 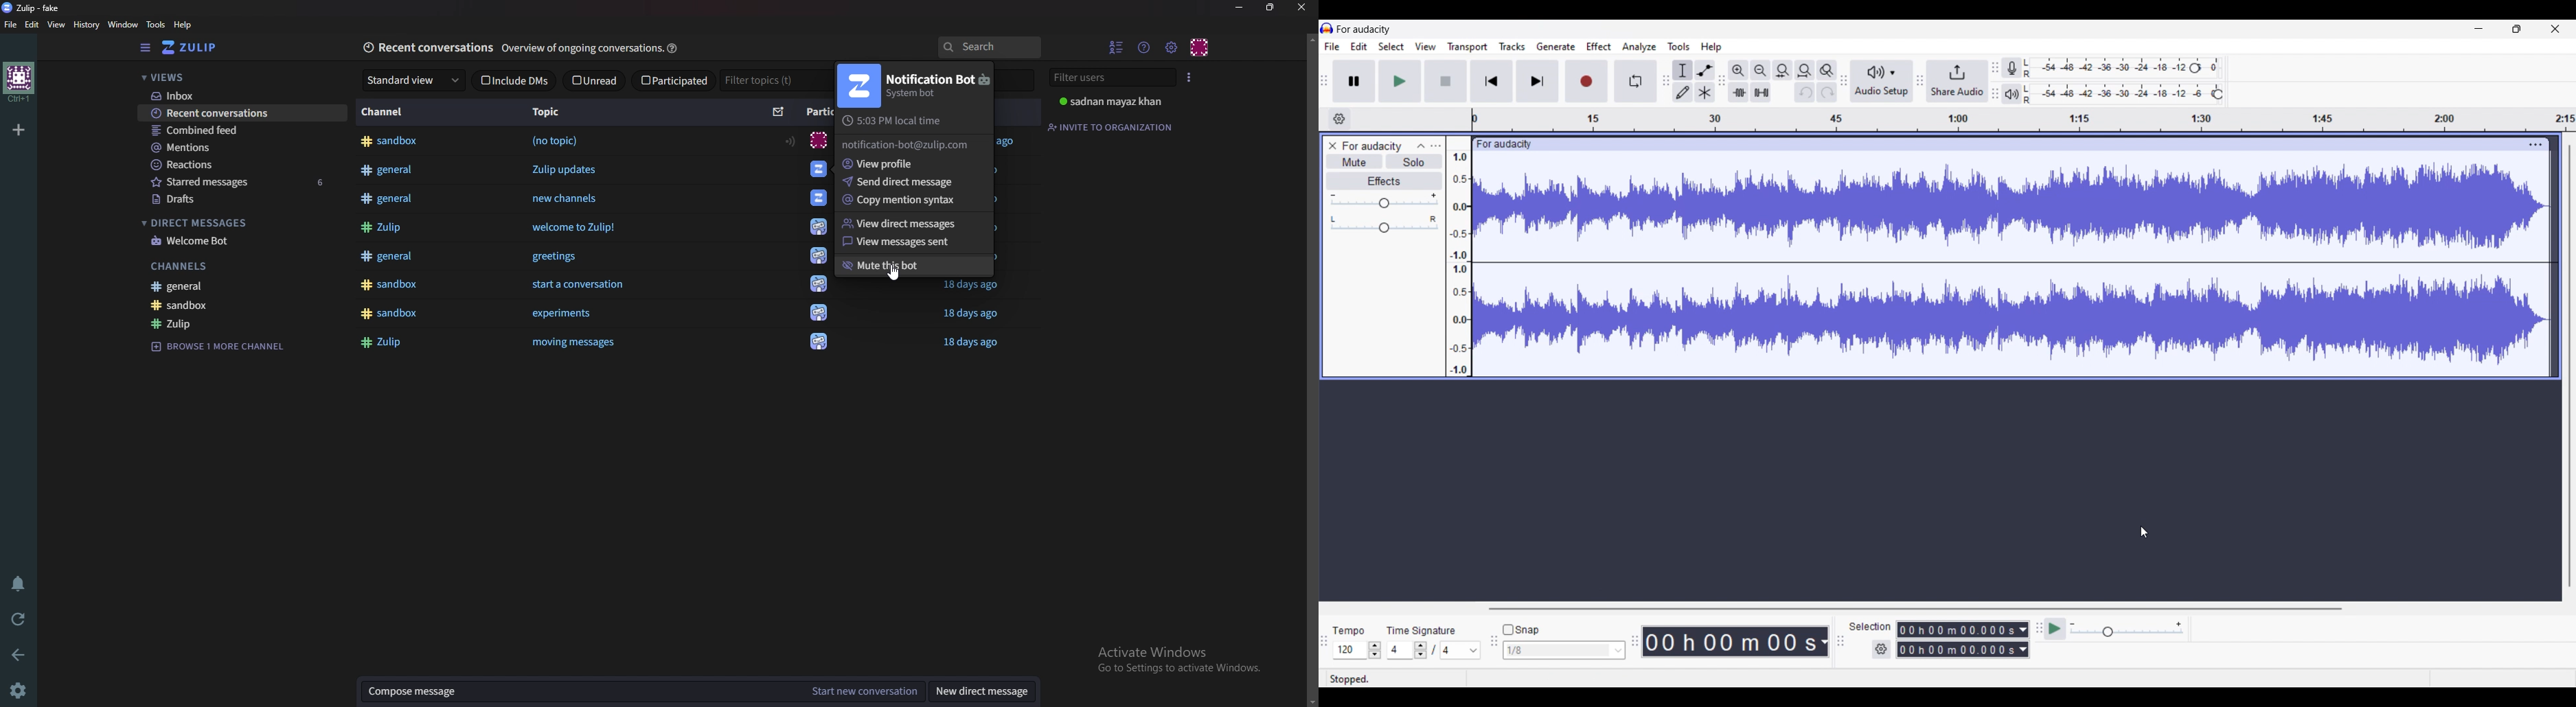 What do you see at coordinates (908, 183) in the screenshot?
I see `Send direct message` at bounding box center [908, 183].